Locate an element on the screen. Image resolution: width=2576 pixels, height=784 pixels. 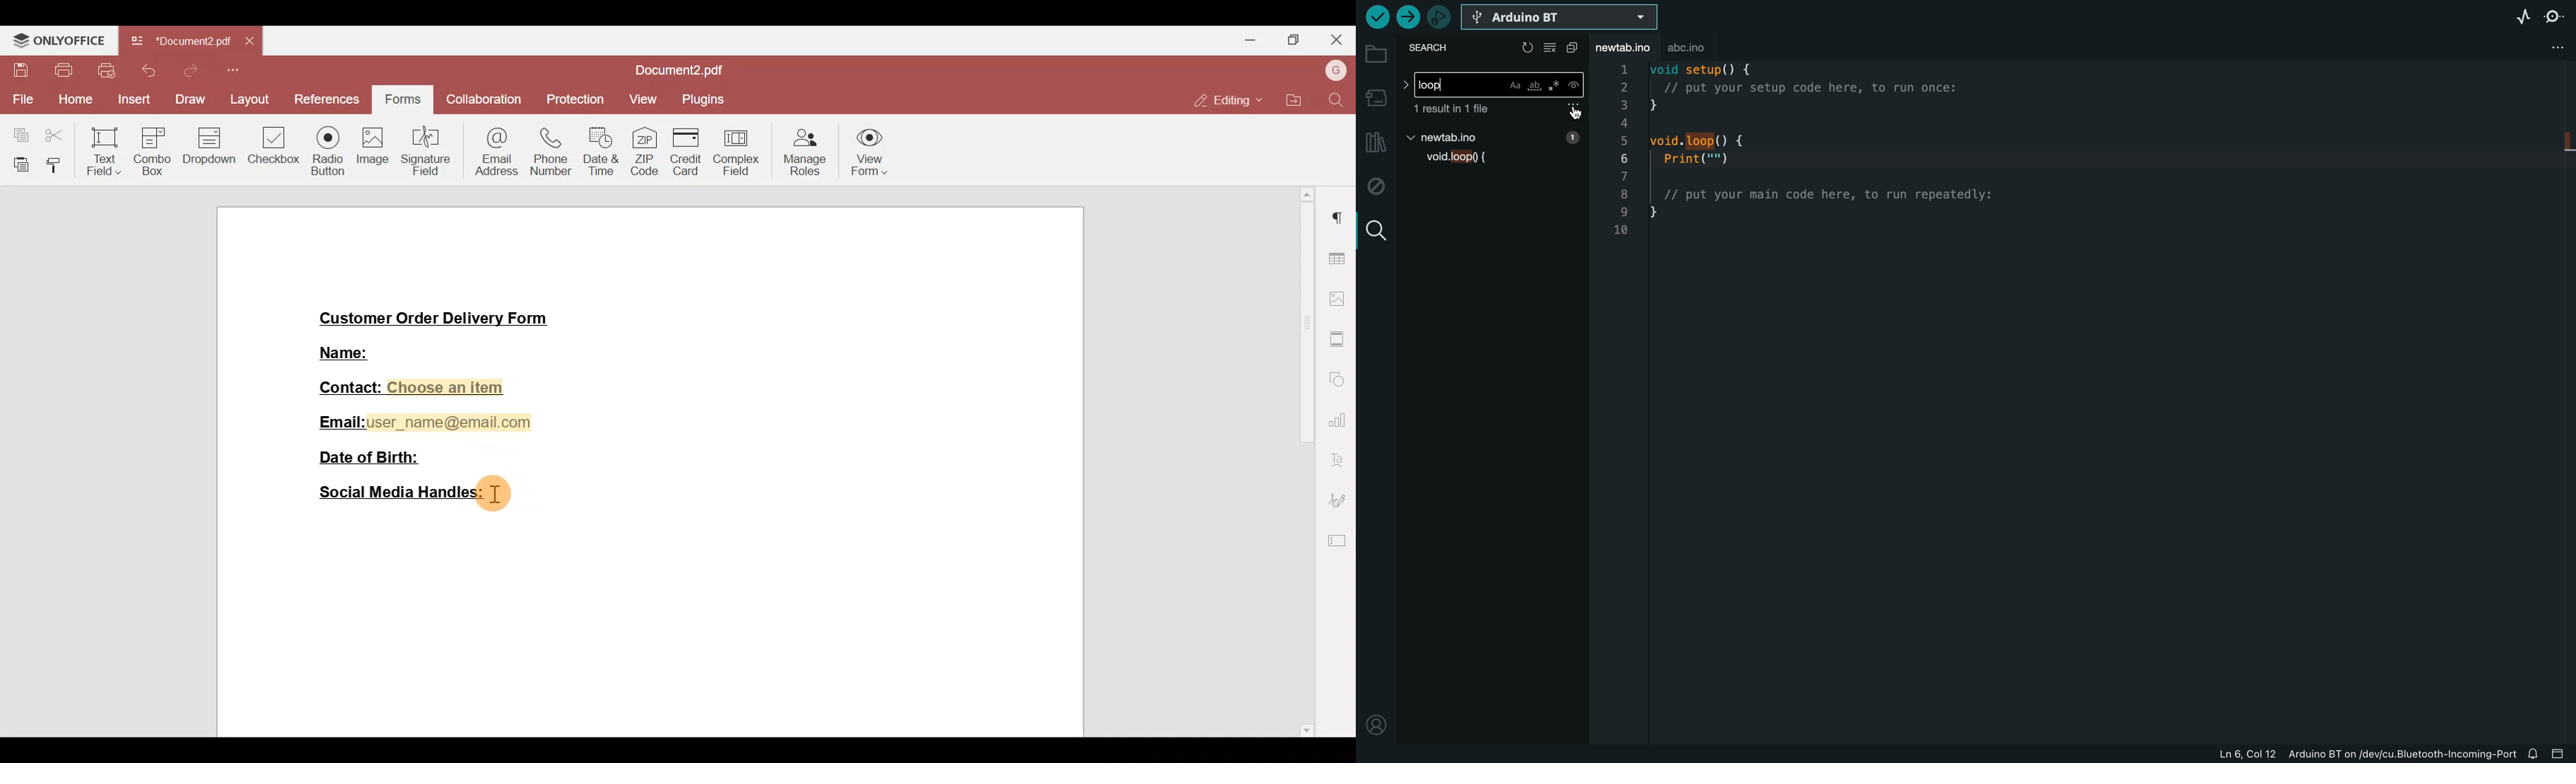
cursor is located at coordinates (1577, 113).